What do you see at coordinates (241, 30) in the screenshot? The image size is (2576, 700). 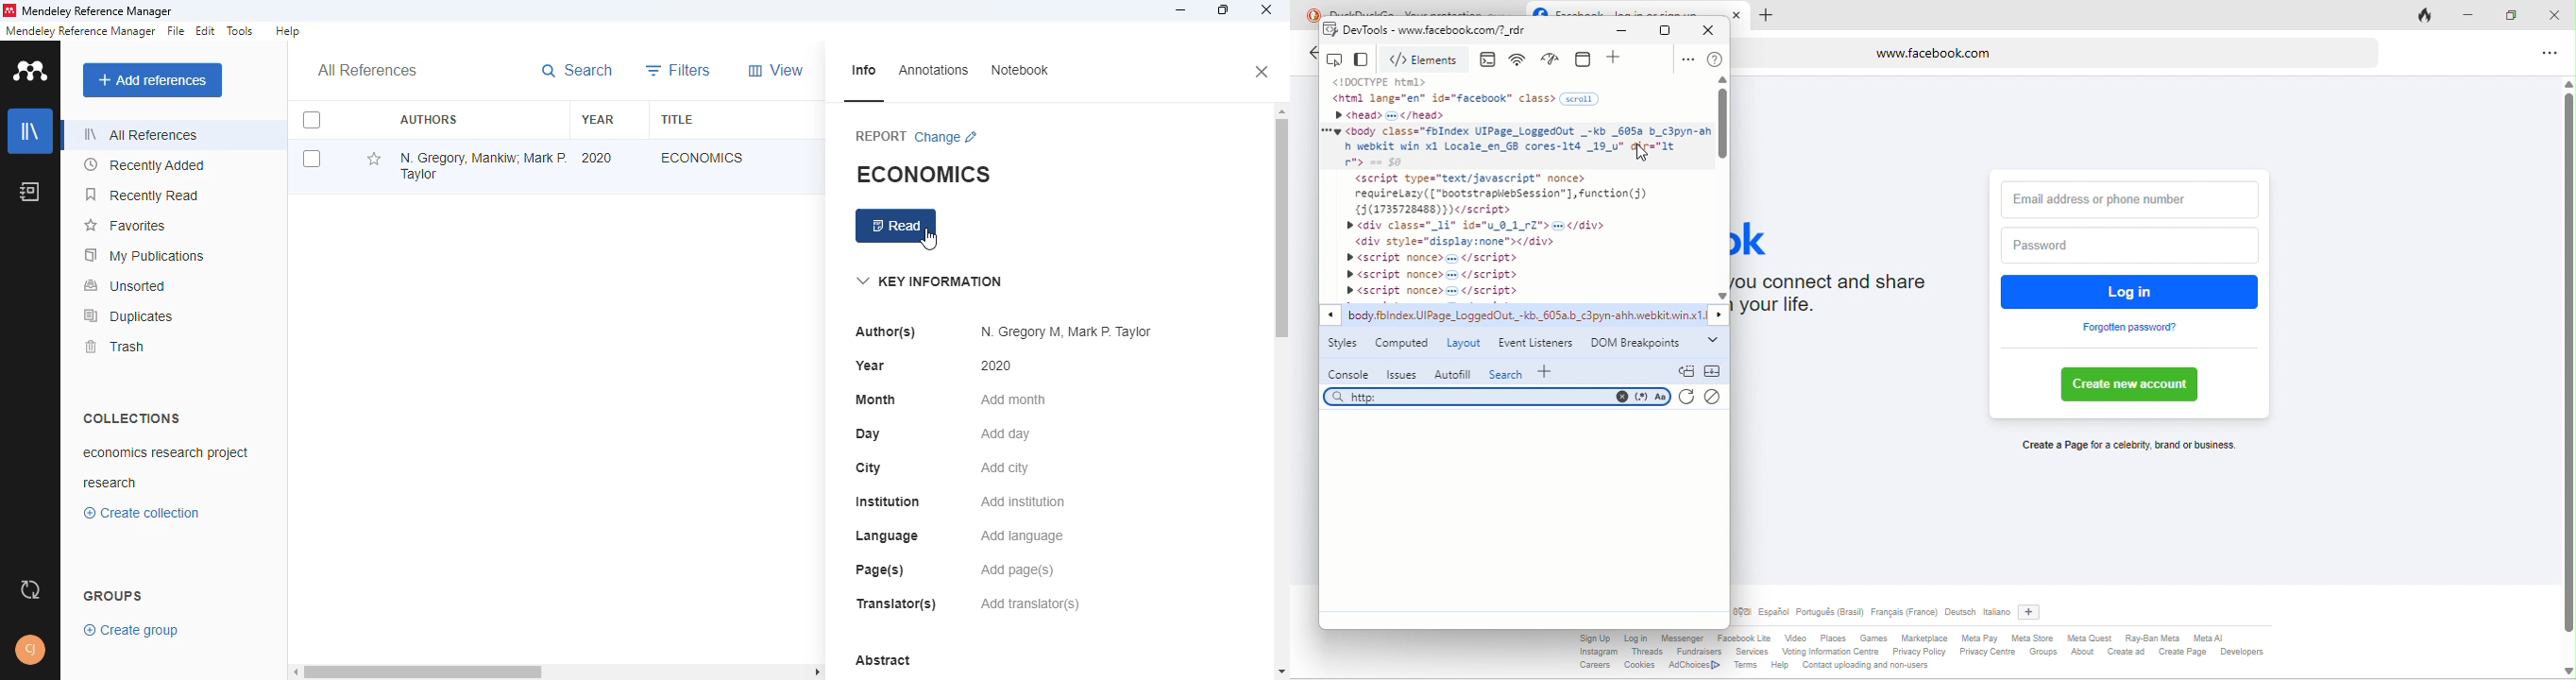 I see `tools` at bounding box center [241, 30].